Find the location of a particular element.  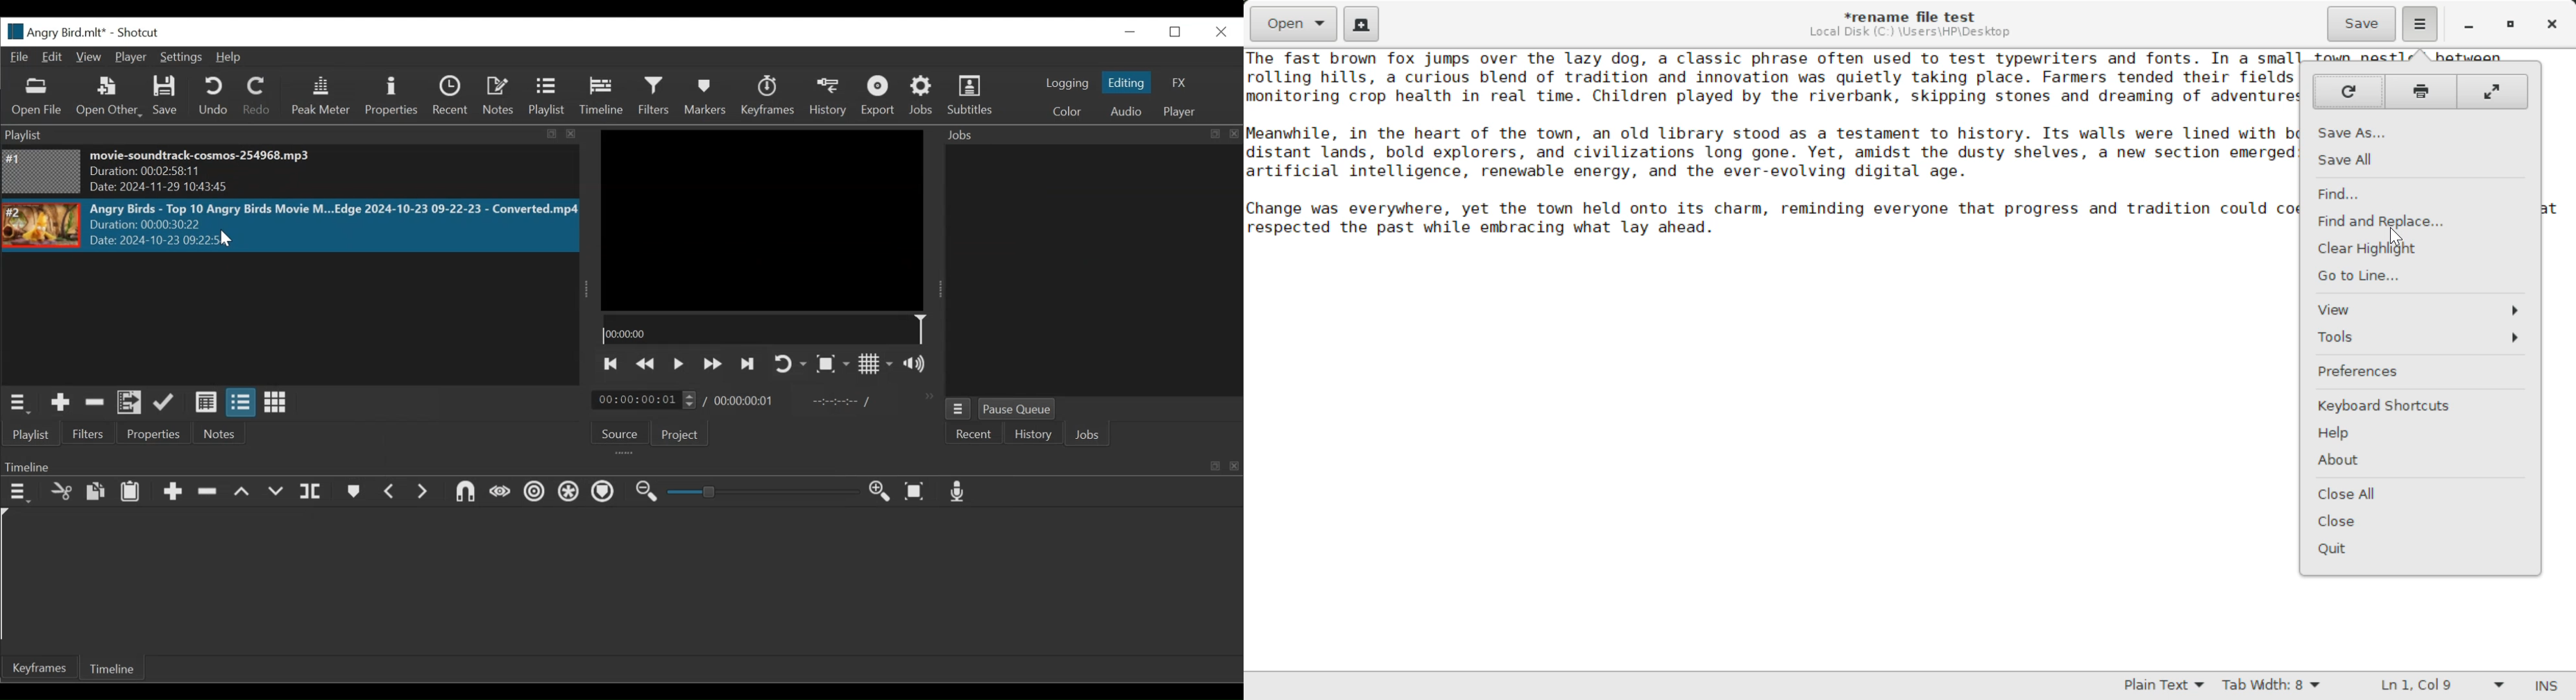

Ripple Delete is located at coordinates (208, 493).